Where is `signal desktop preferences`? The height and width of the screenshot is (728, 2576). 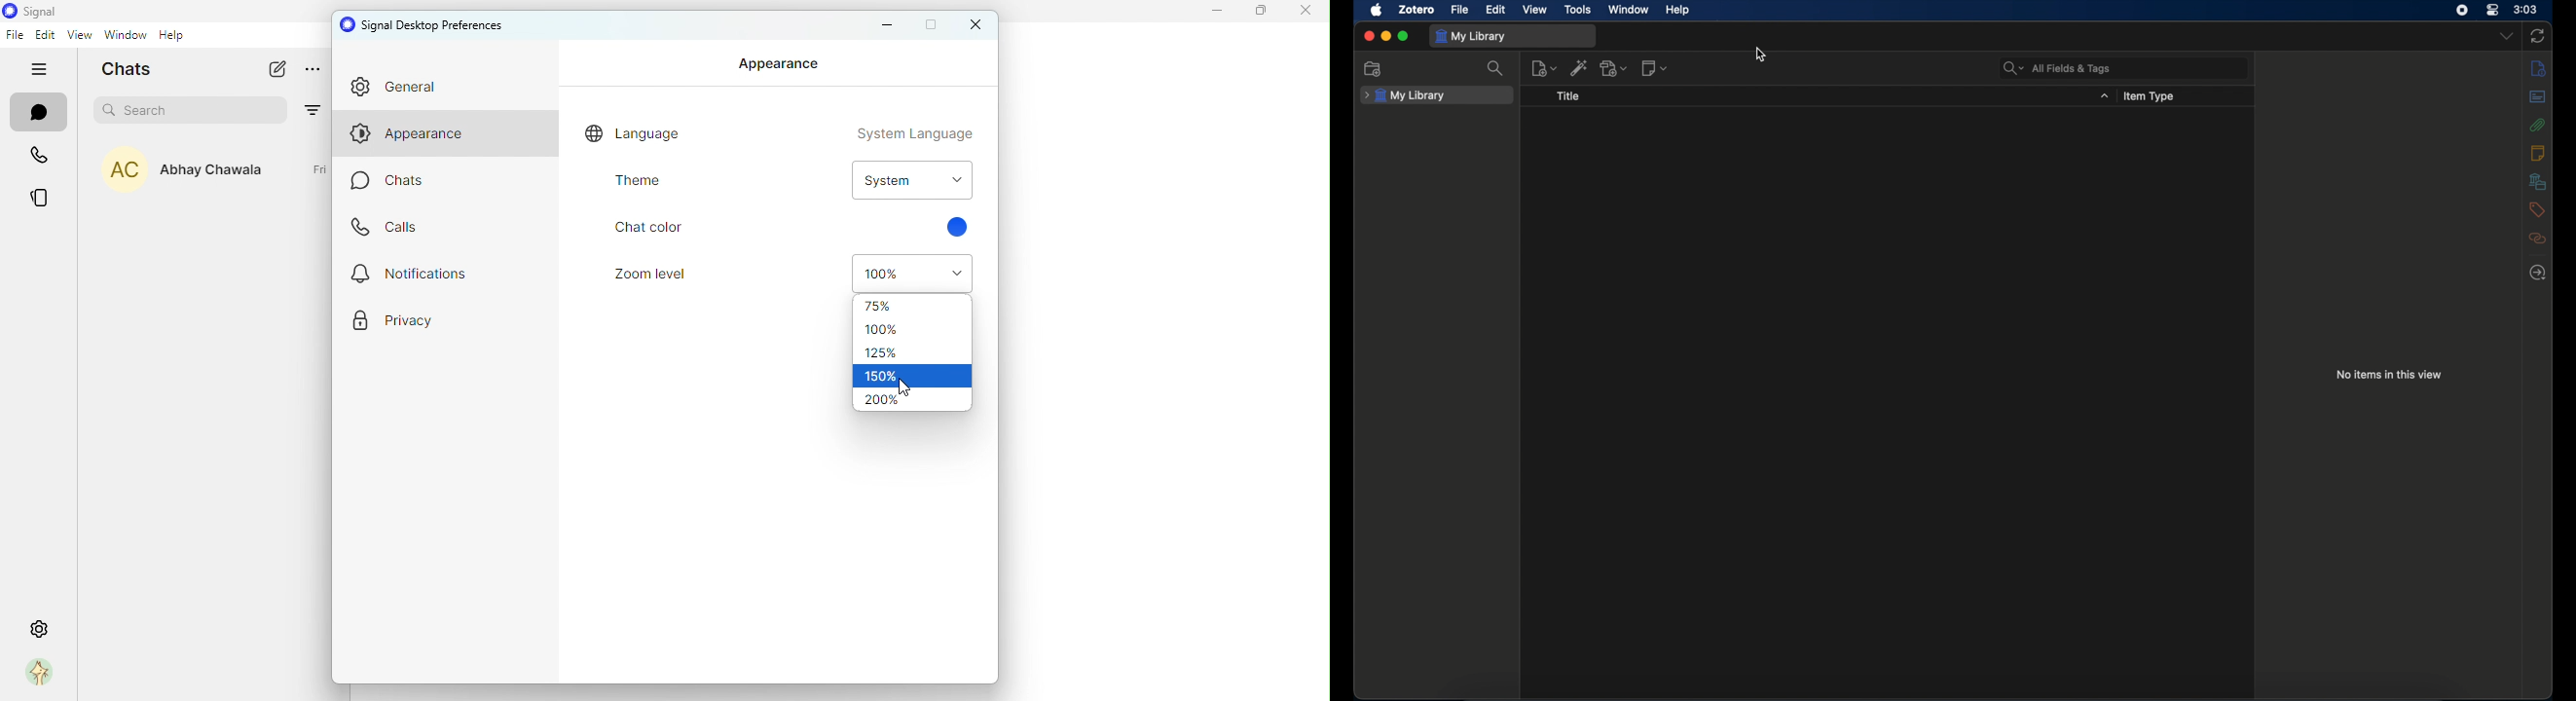 signal desktop preferences is located at coordinates (427, 24).